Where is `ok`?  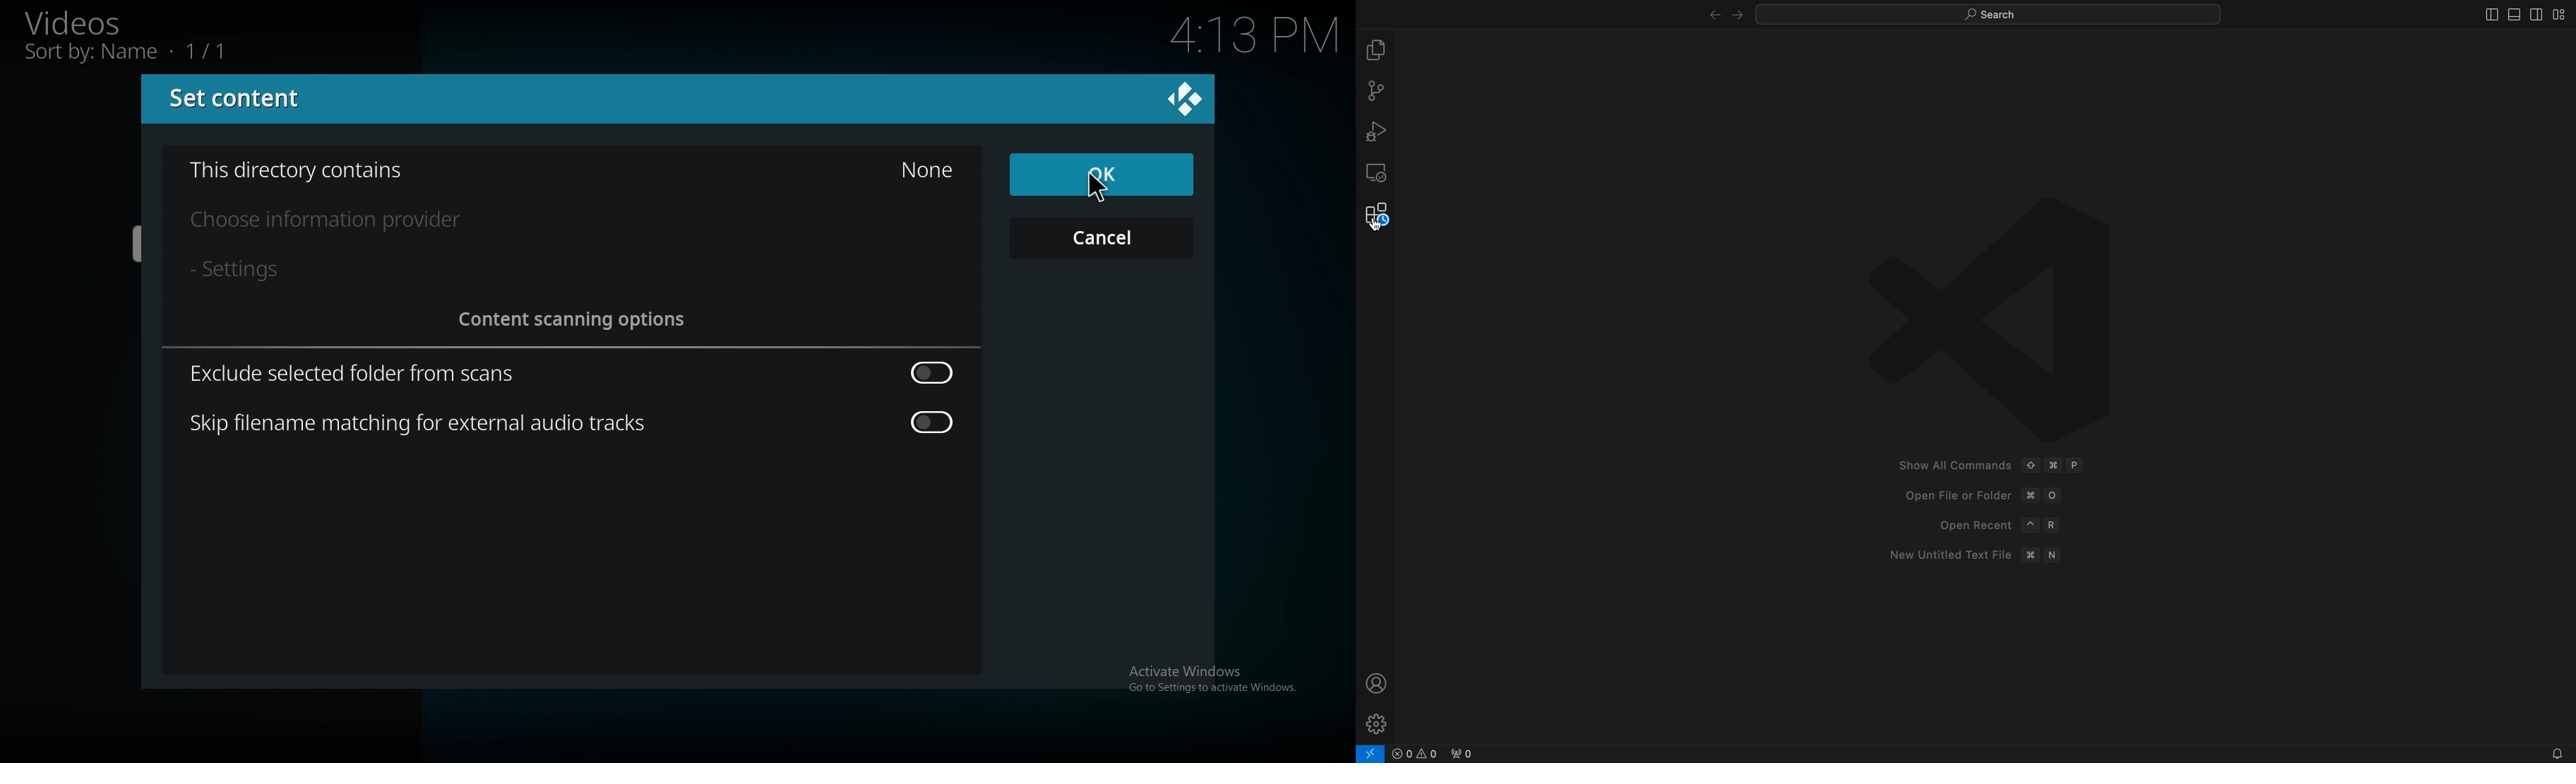 ok is located at coordinates (1100, 175).